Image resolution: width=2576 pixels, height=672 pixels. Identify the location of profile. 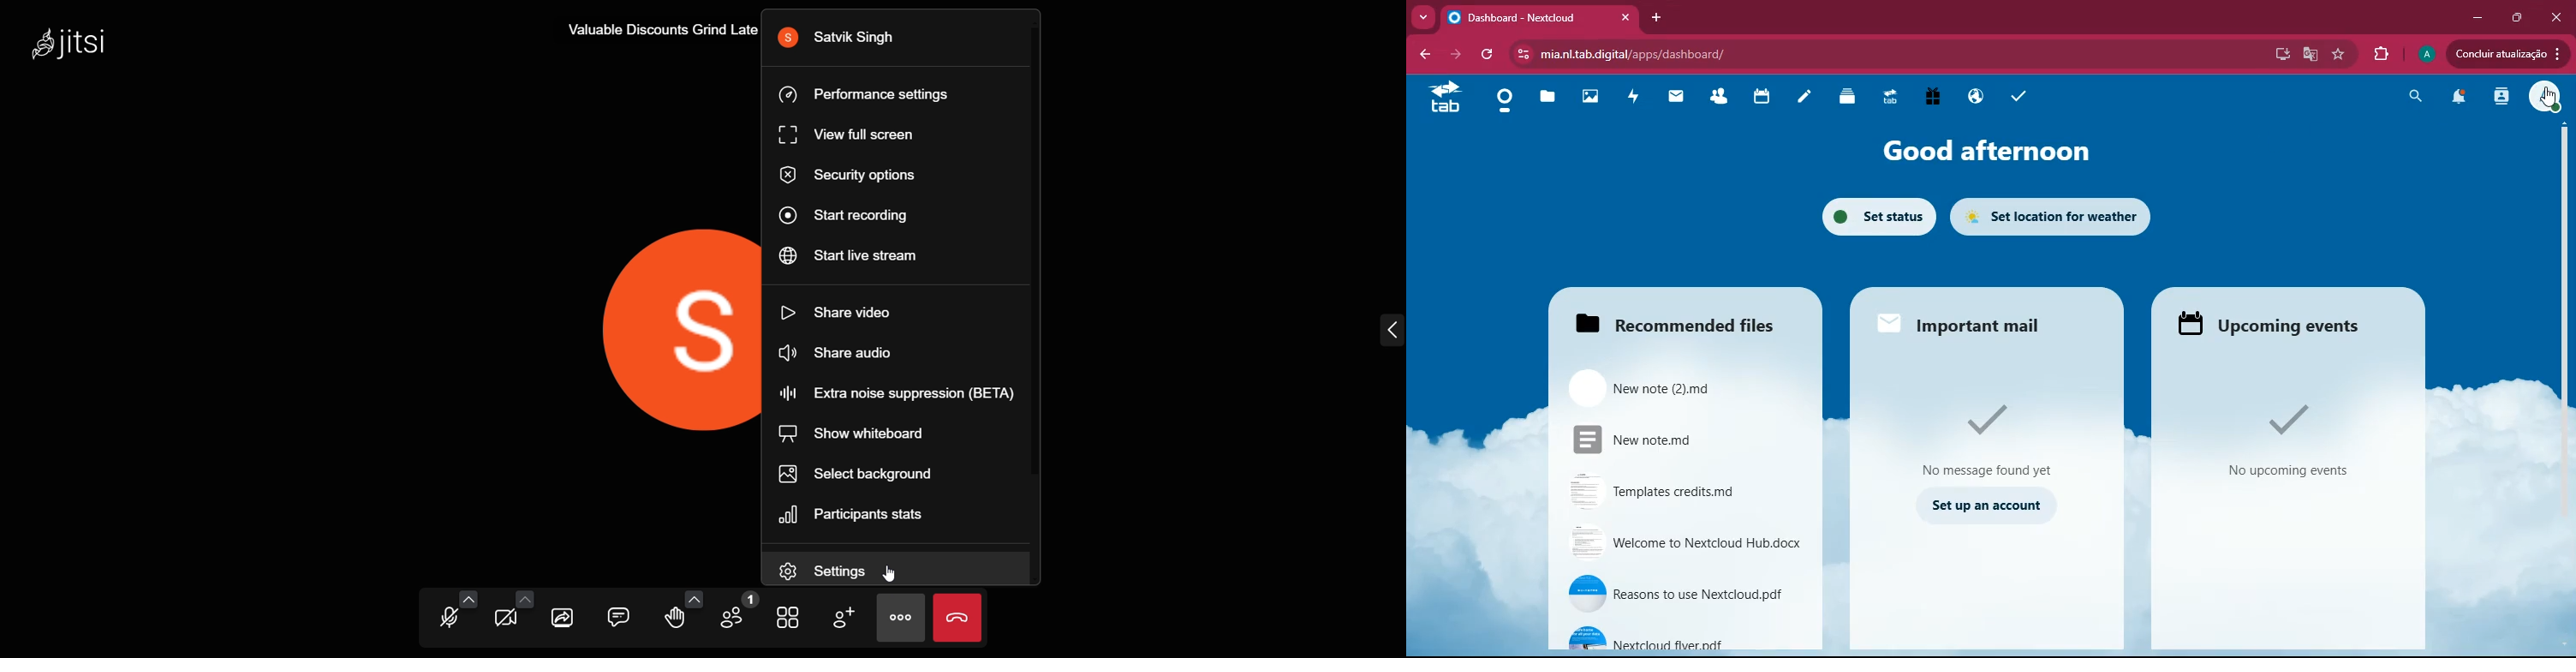
(2424, 54).